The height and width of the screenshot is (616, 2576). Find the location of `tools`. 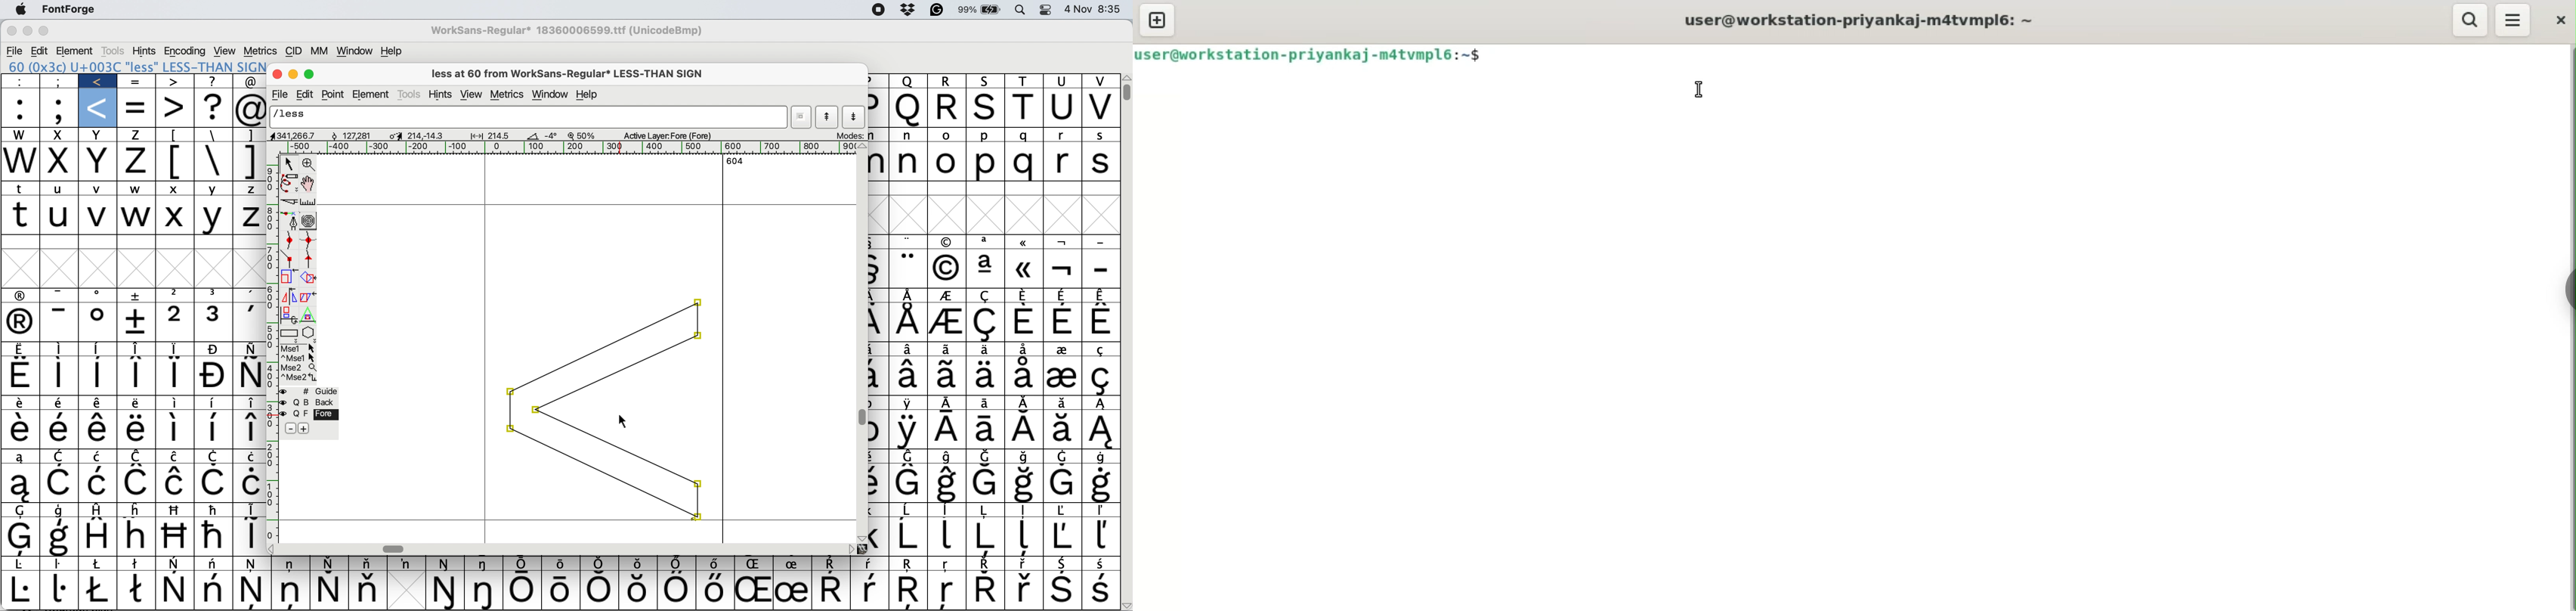

tools is located at coordinates (411, 94).